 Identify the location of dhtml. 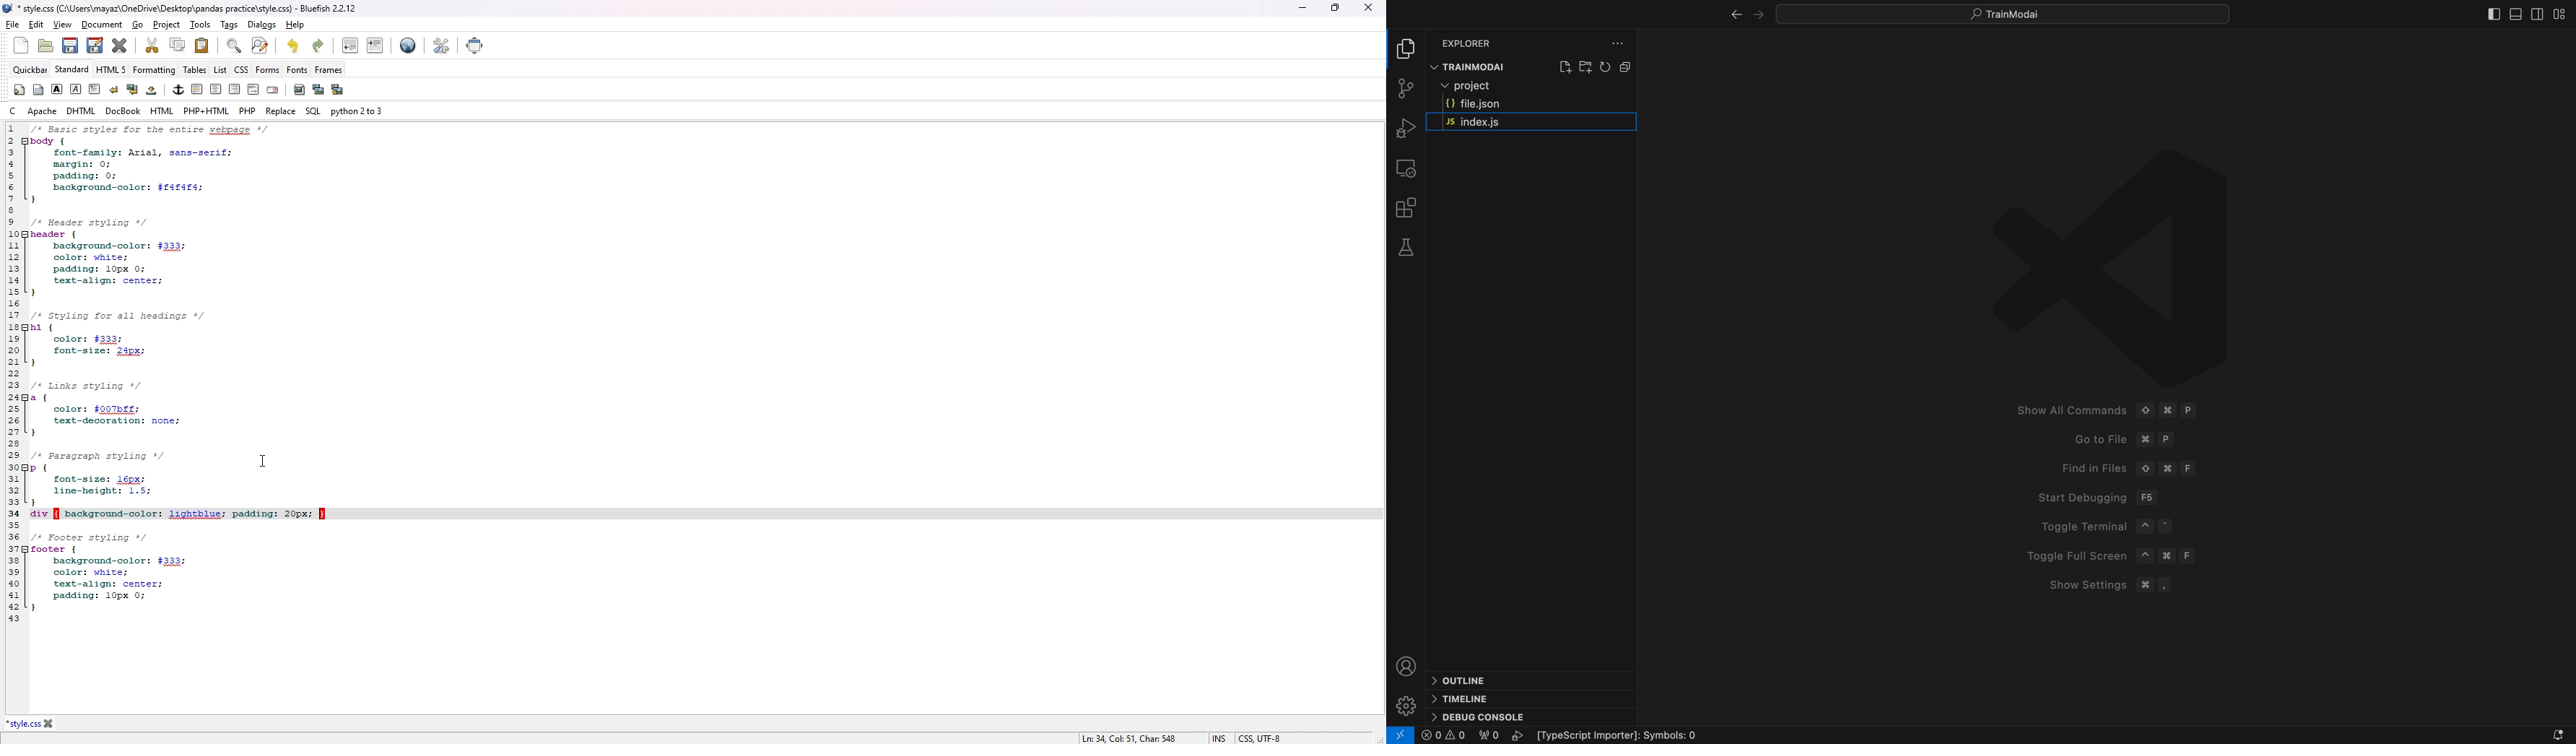
(82, 111).